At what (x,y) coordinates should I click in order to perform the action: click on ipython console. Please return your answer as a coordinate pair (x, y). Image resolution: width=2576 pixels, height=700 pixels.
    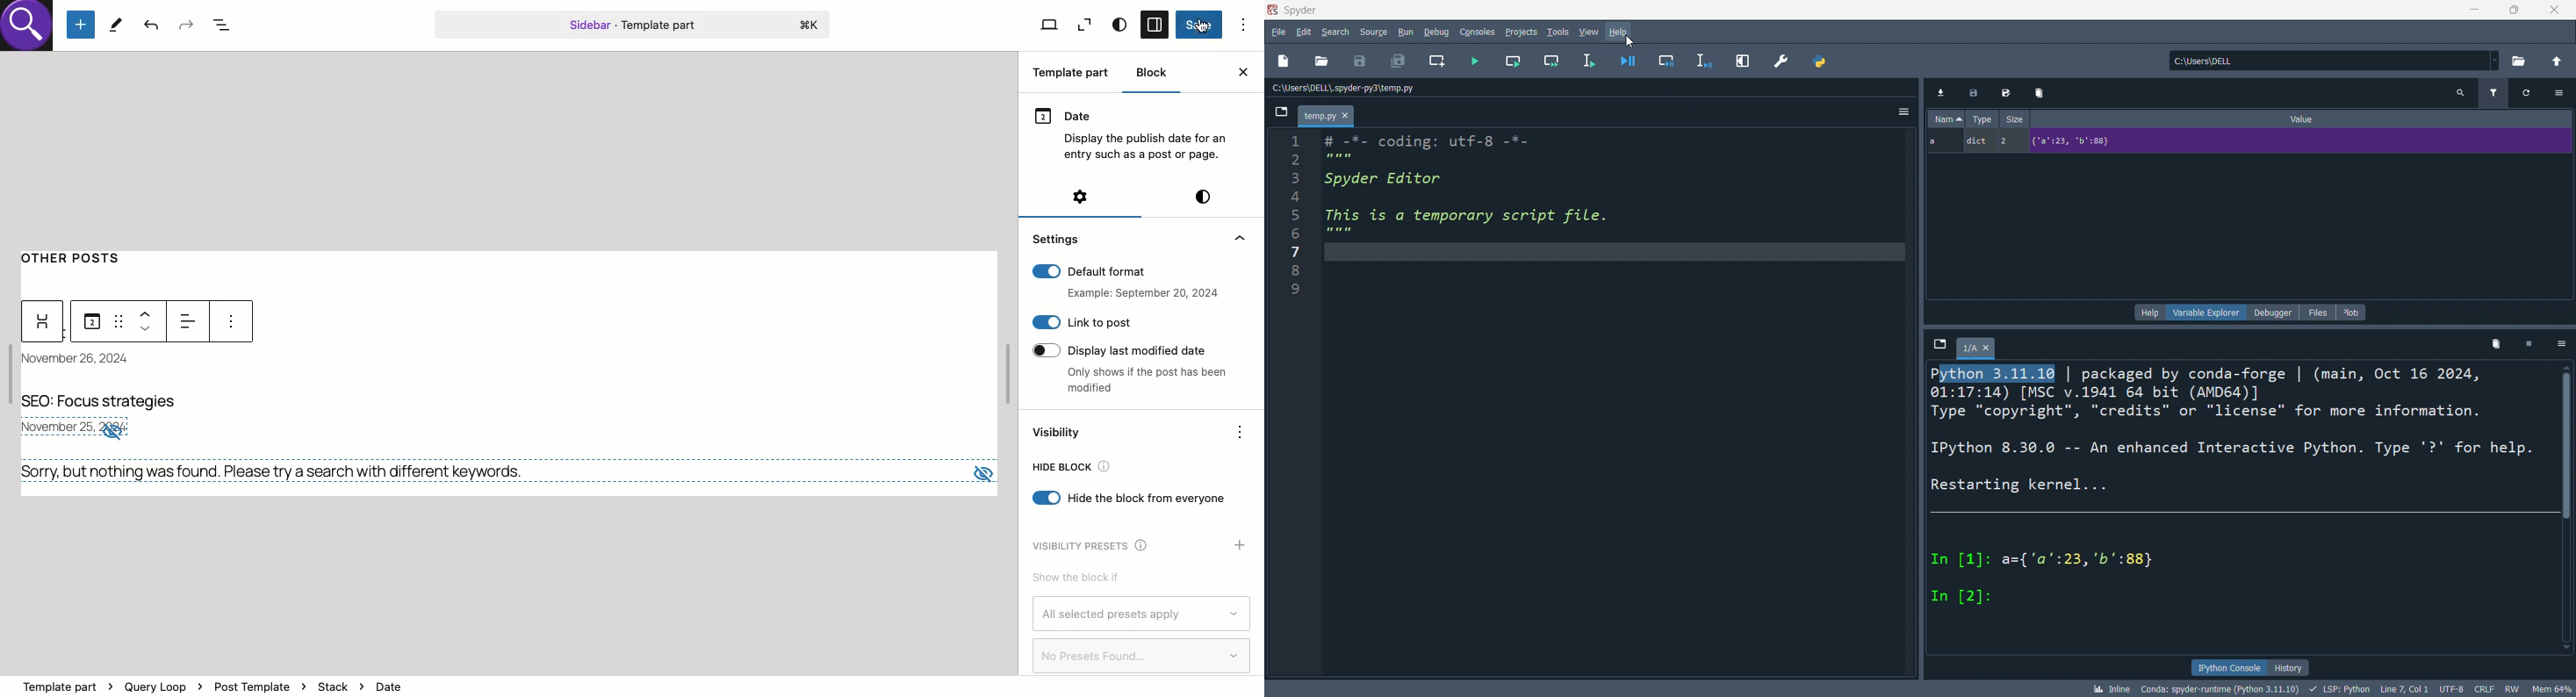
    Looking at the image, I should click on (2228, 667).